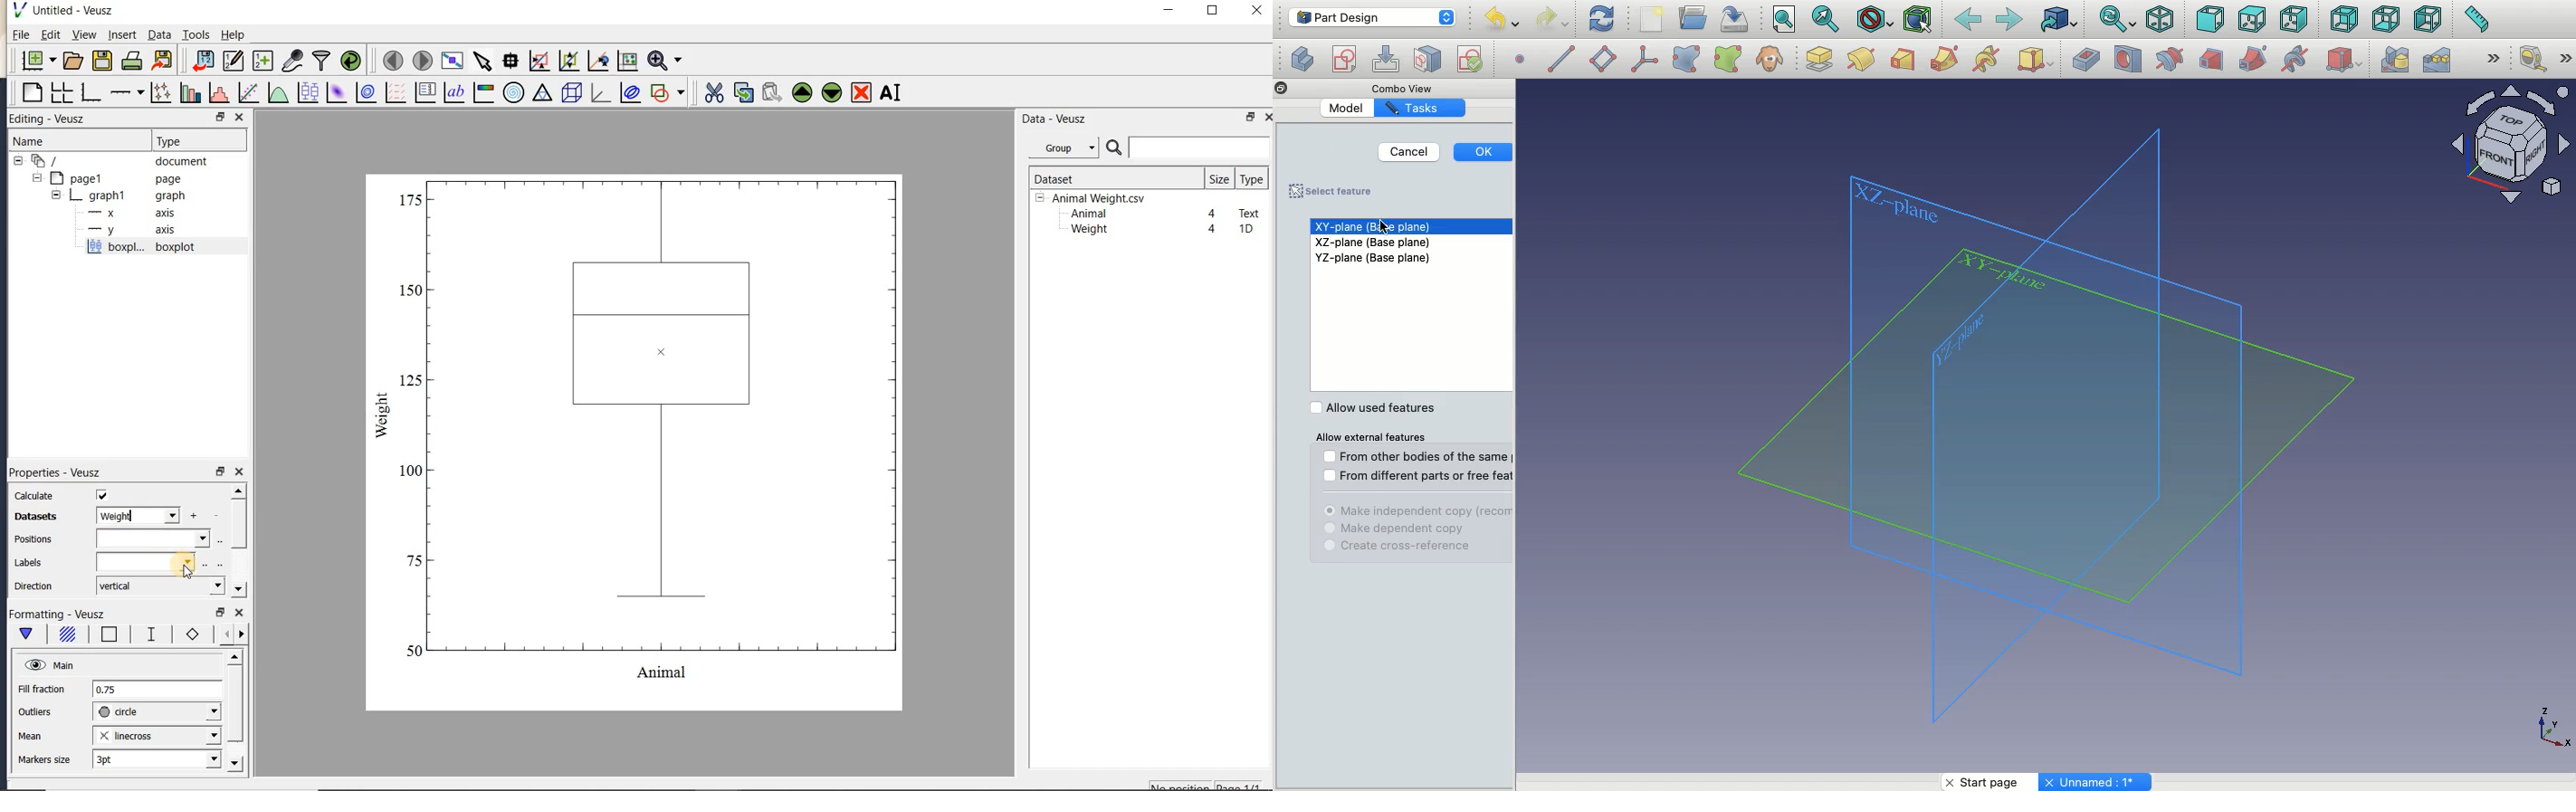 The width and height of the screenshot is (2576, 812). Describe the element at coordinates (1407, 153) in the screenshot. I see `Cancel` at that location.